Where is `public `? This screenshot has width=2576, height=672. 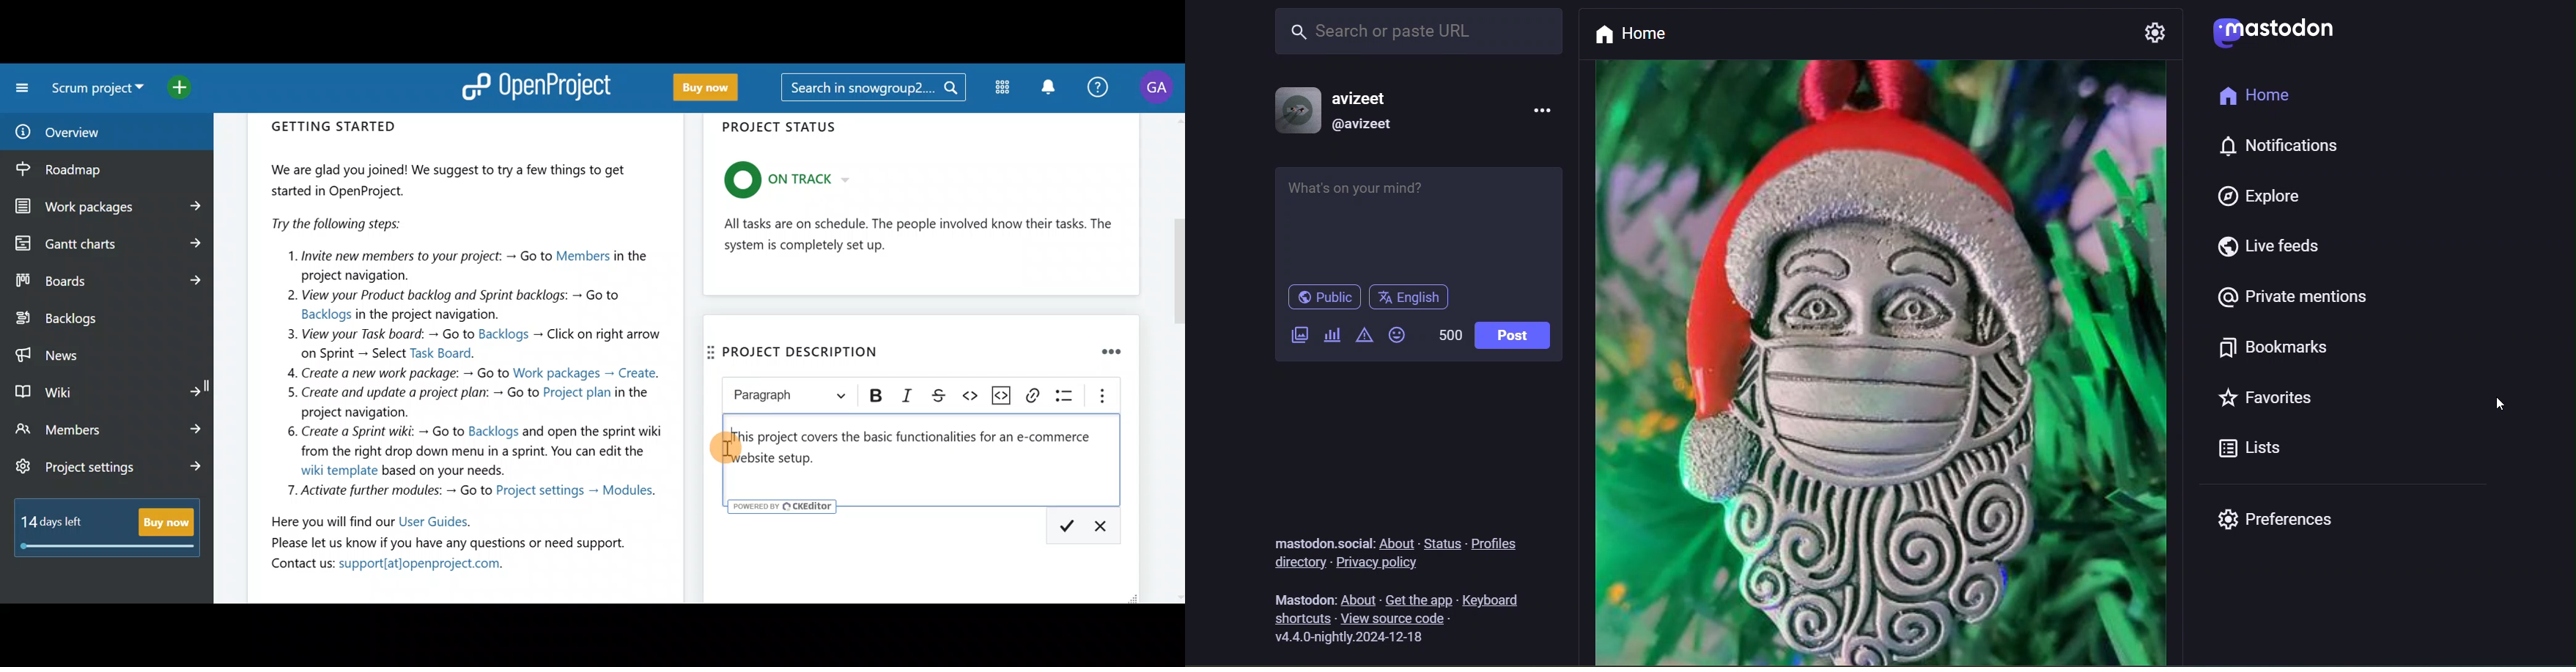 public  is located at coordinates (1324, 296).